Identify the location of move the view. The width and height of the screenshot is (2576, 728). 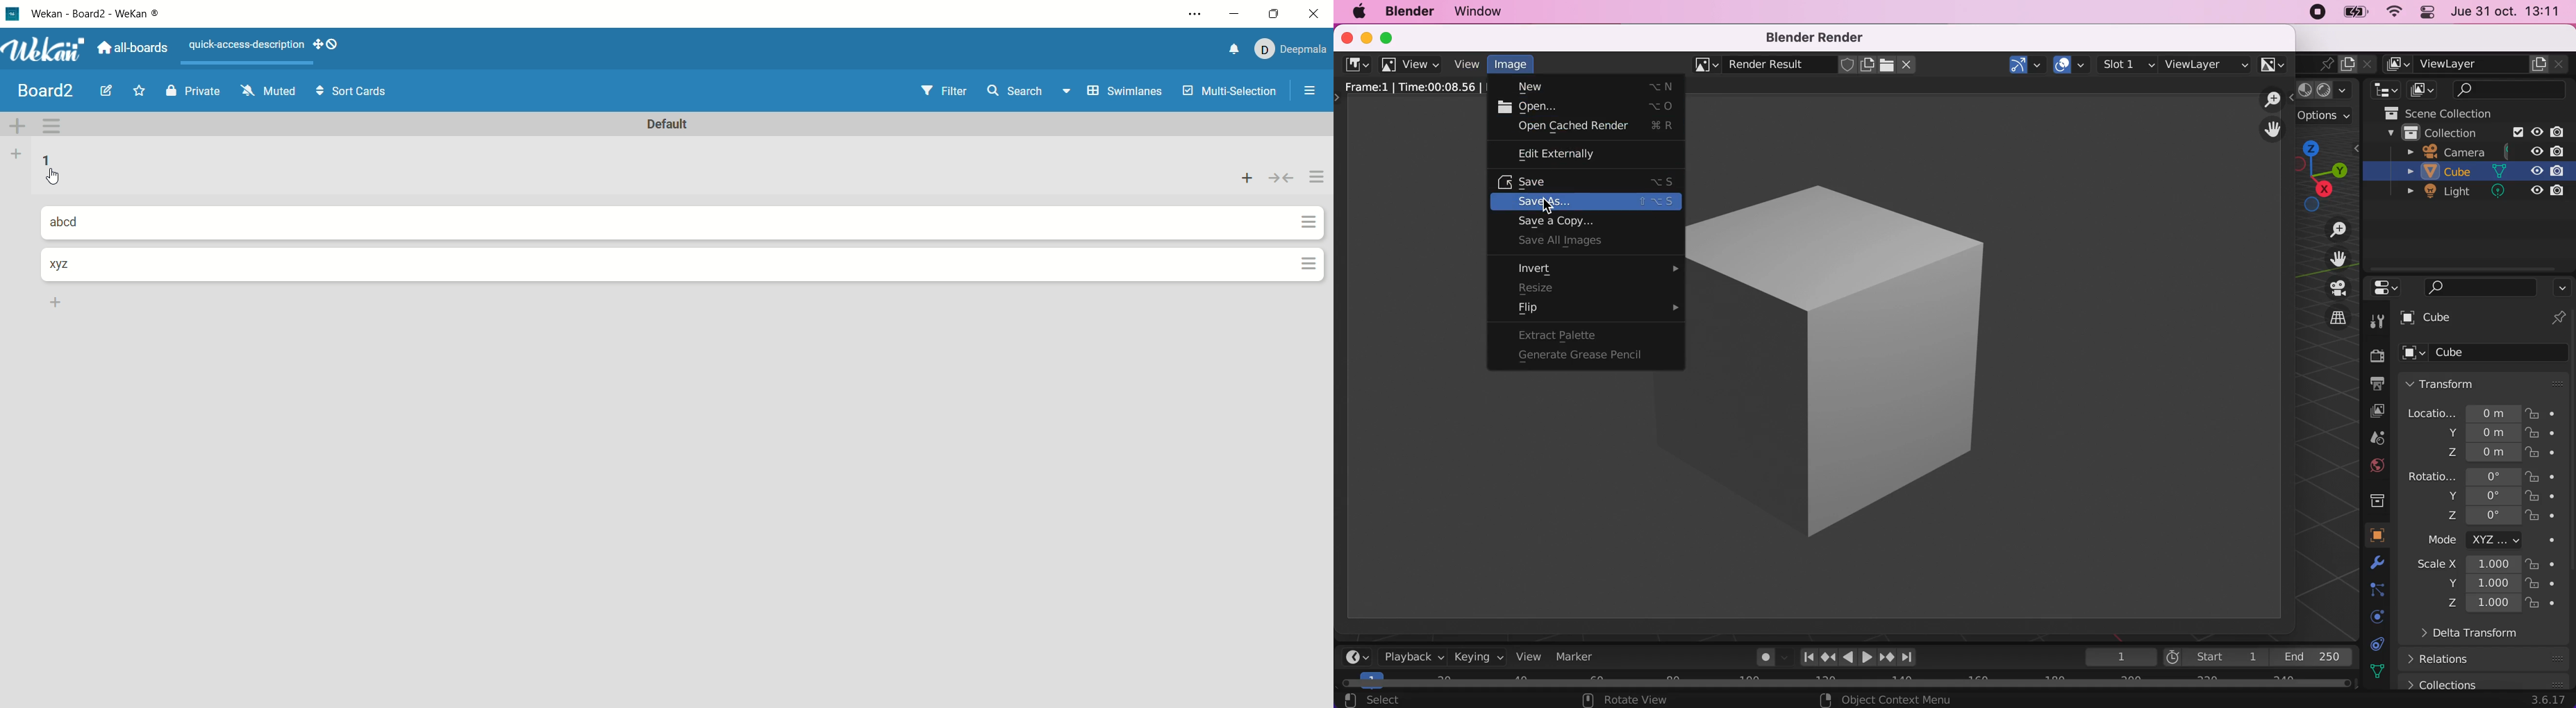
(2273, 130).